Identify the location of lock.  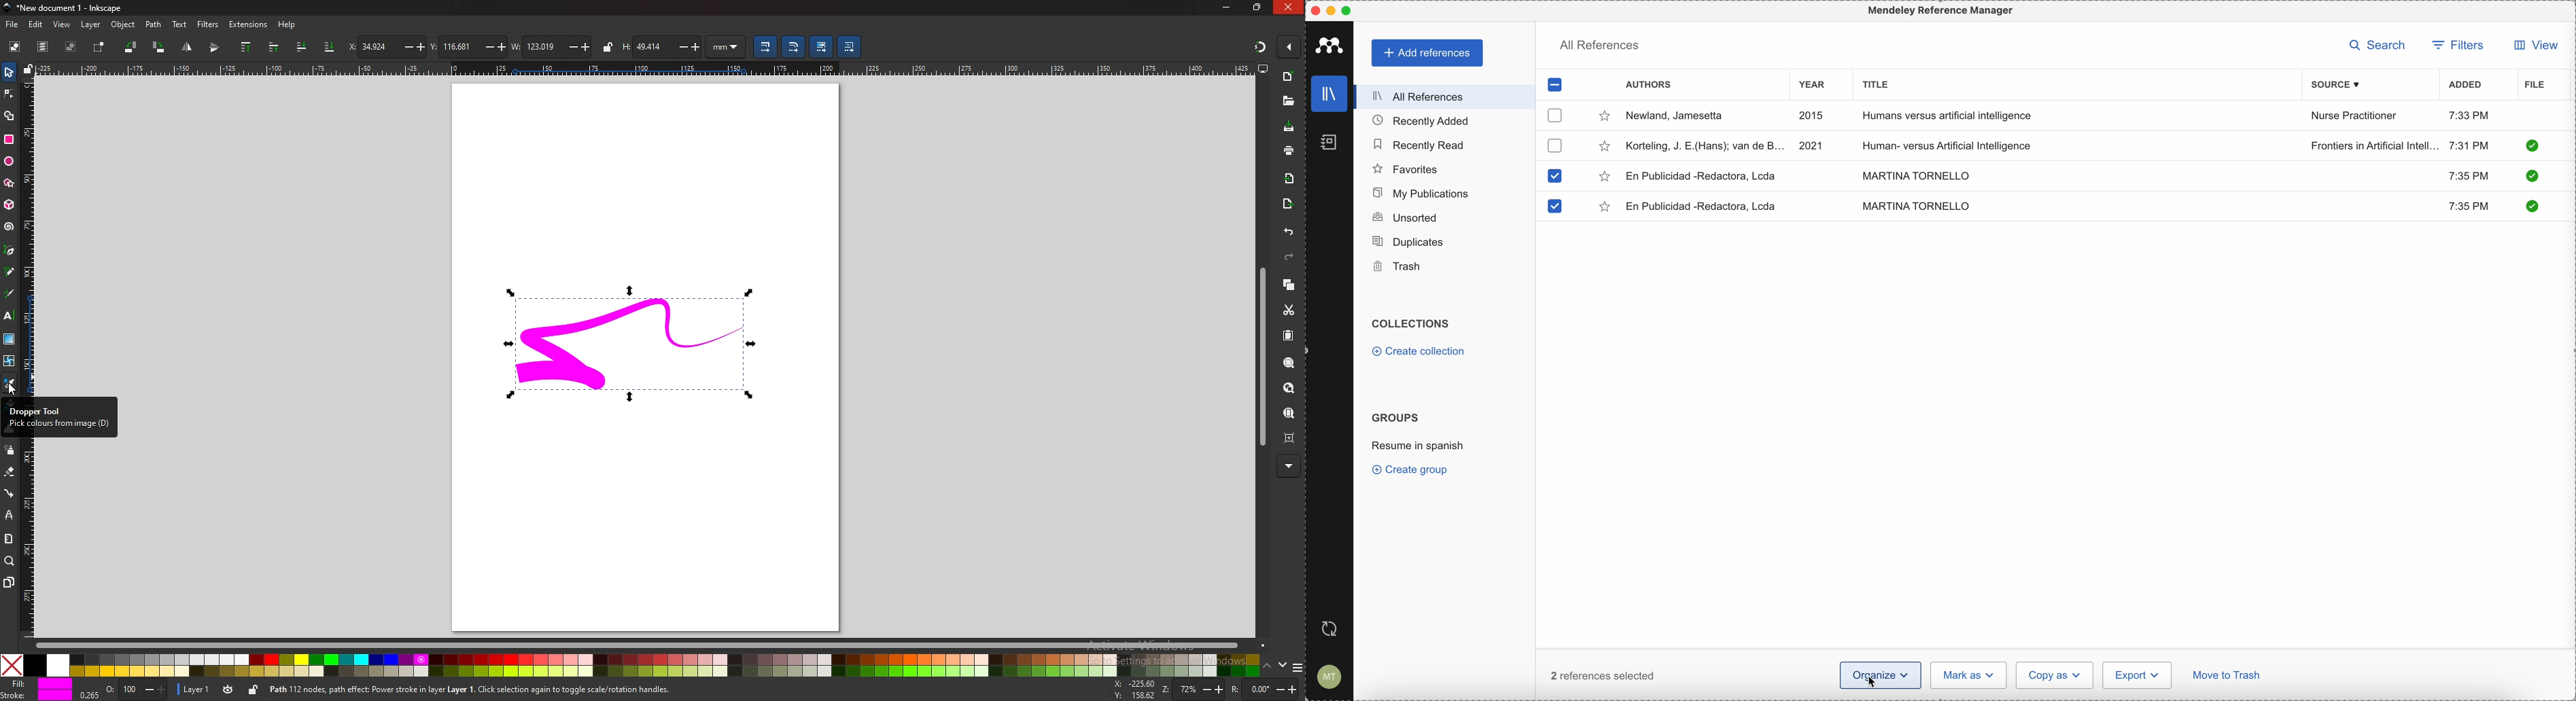
(254, 689).